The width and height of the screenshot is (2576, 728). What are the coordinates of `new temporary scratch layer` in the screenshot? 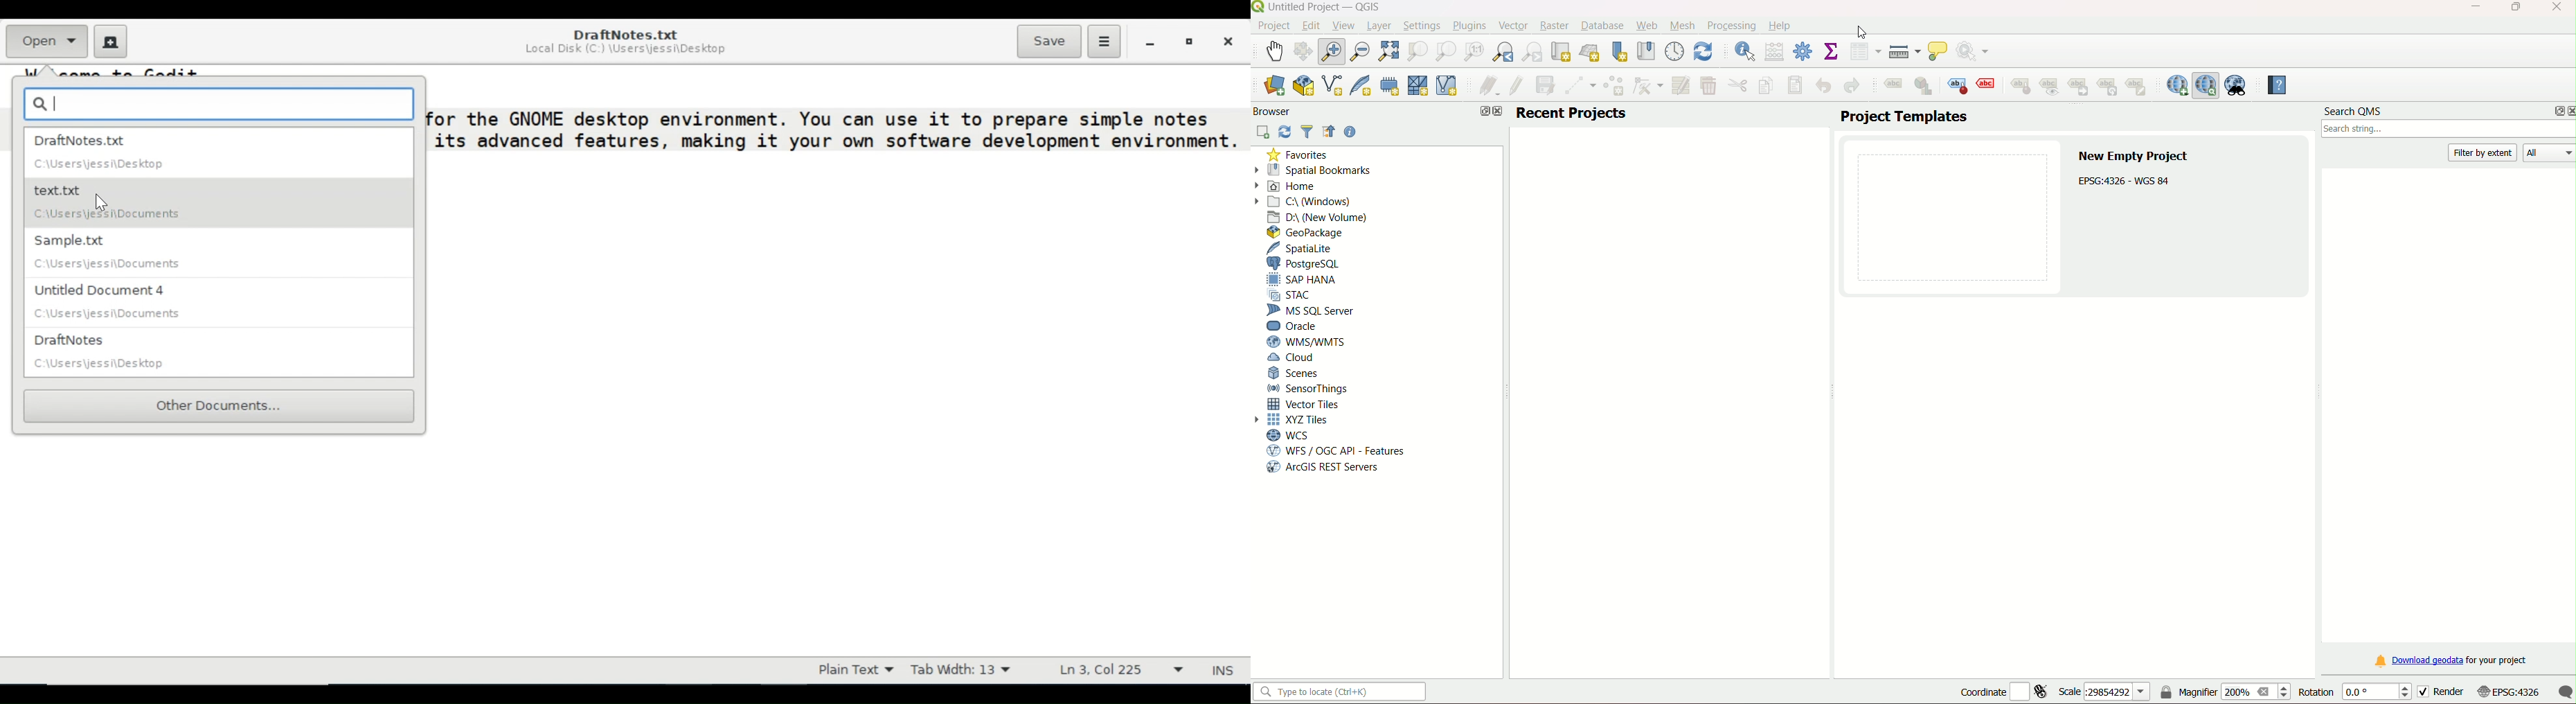 It's located at (1389, 85).